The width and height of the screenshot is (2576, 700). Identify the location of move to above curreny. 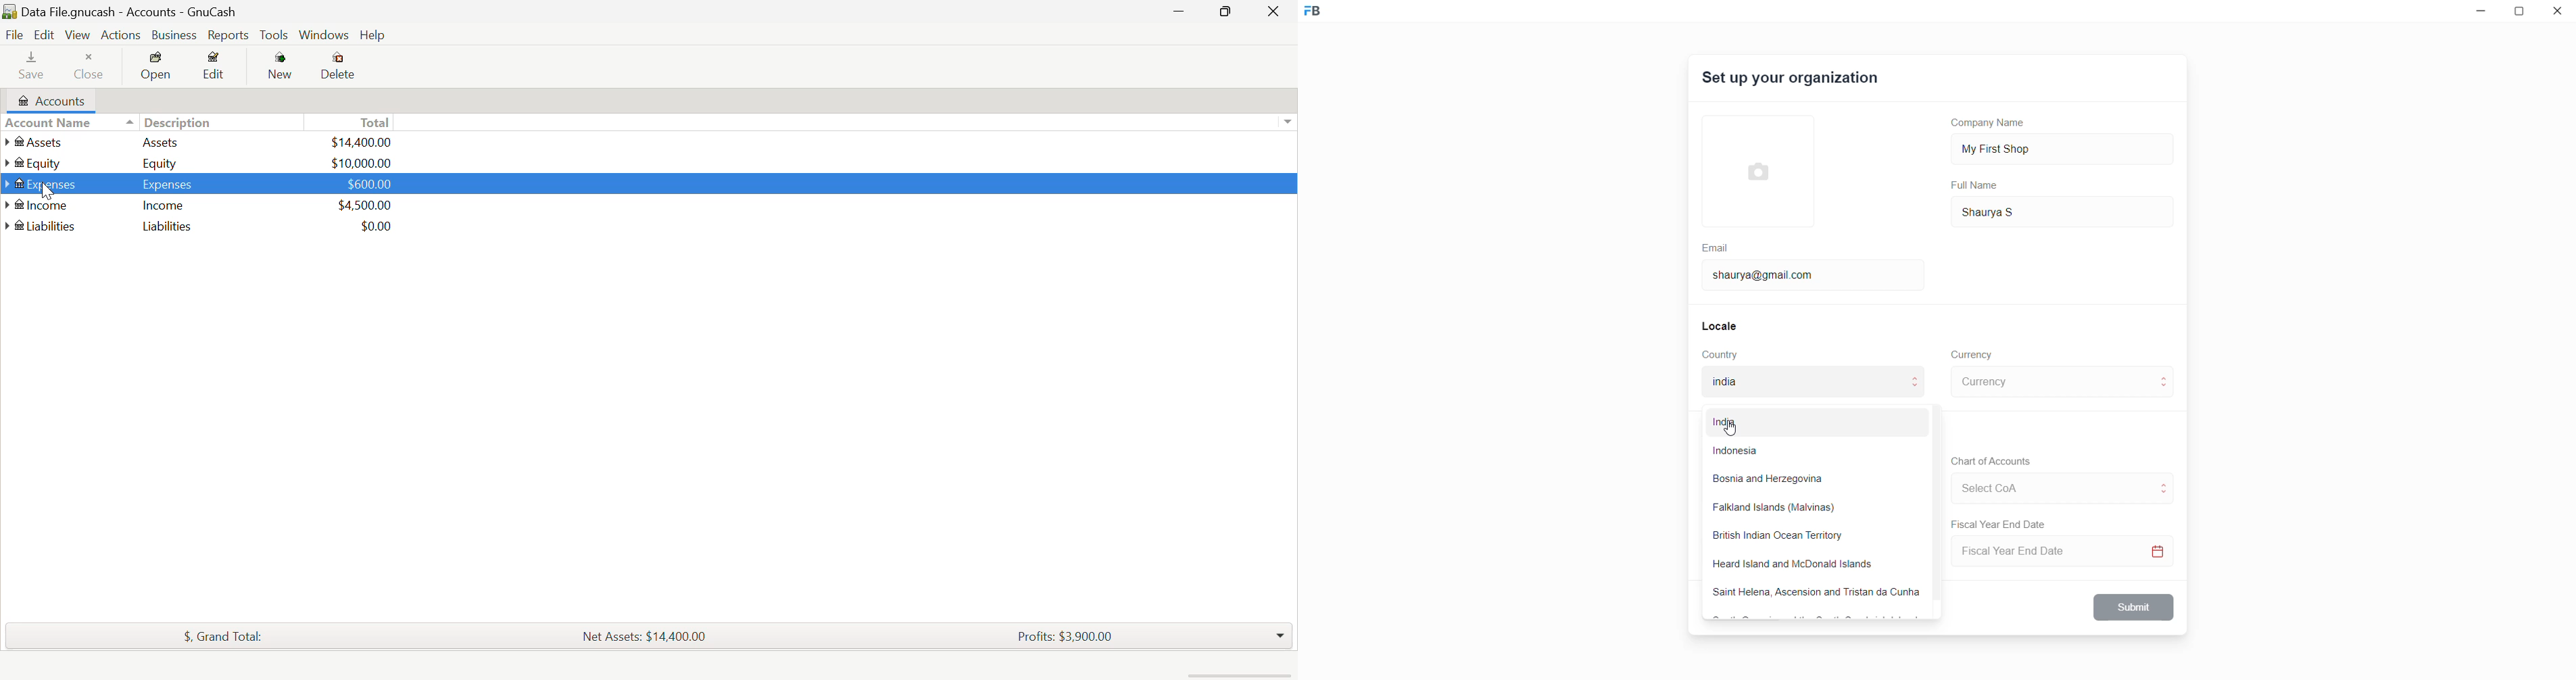
(2167, 376).